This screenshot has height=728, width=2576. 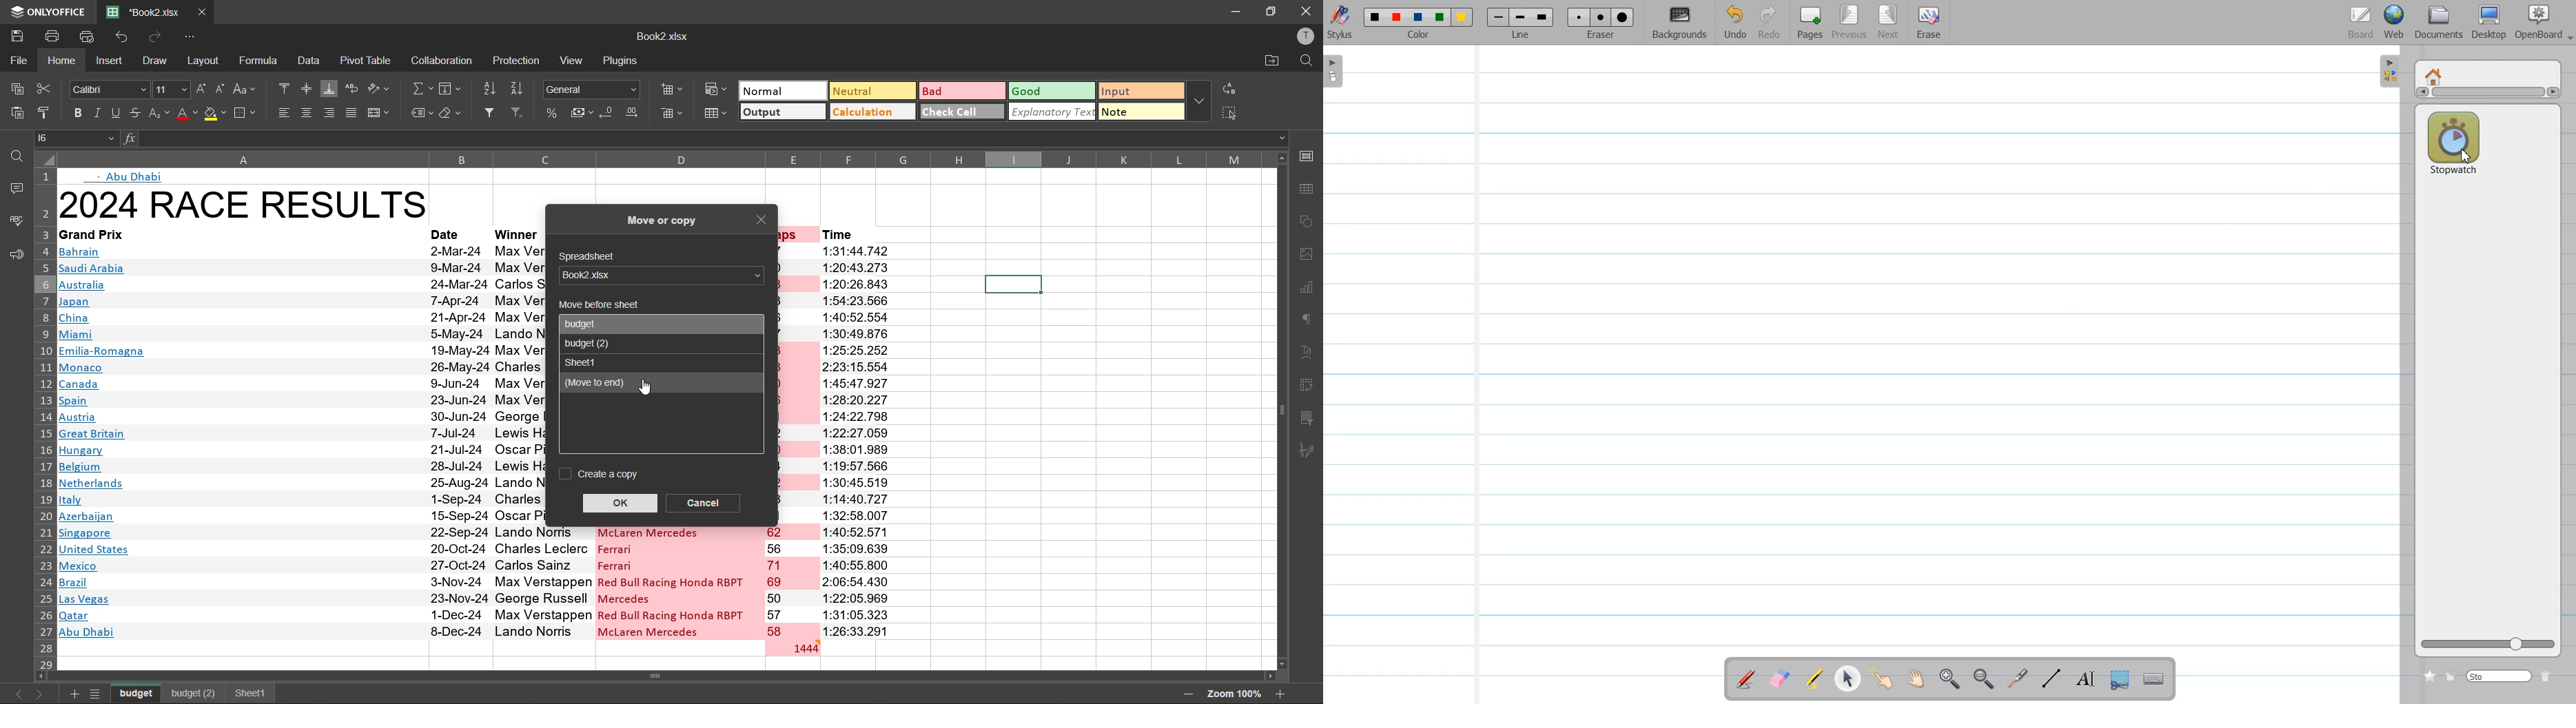 What do you see at coordinates (553, 112) in the screenshot?
I see `percent` at bounding box center [553, 112].